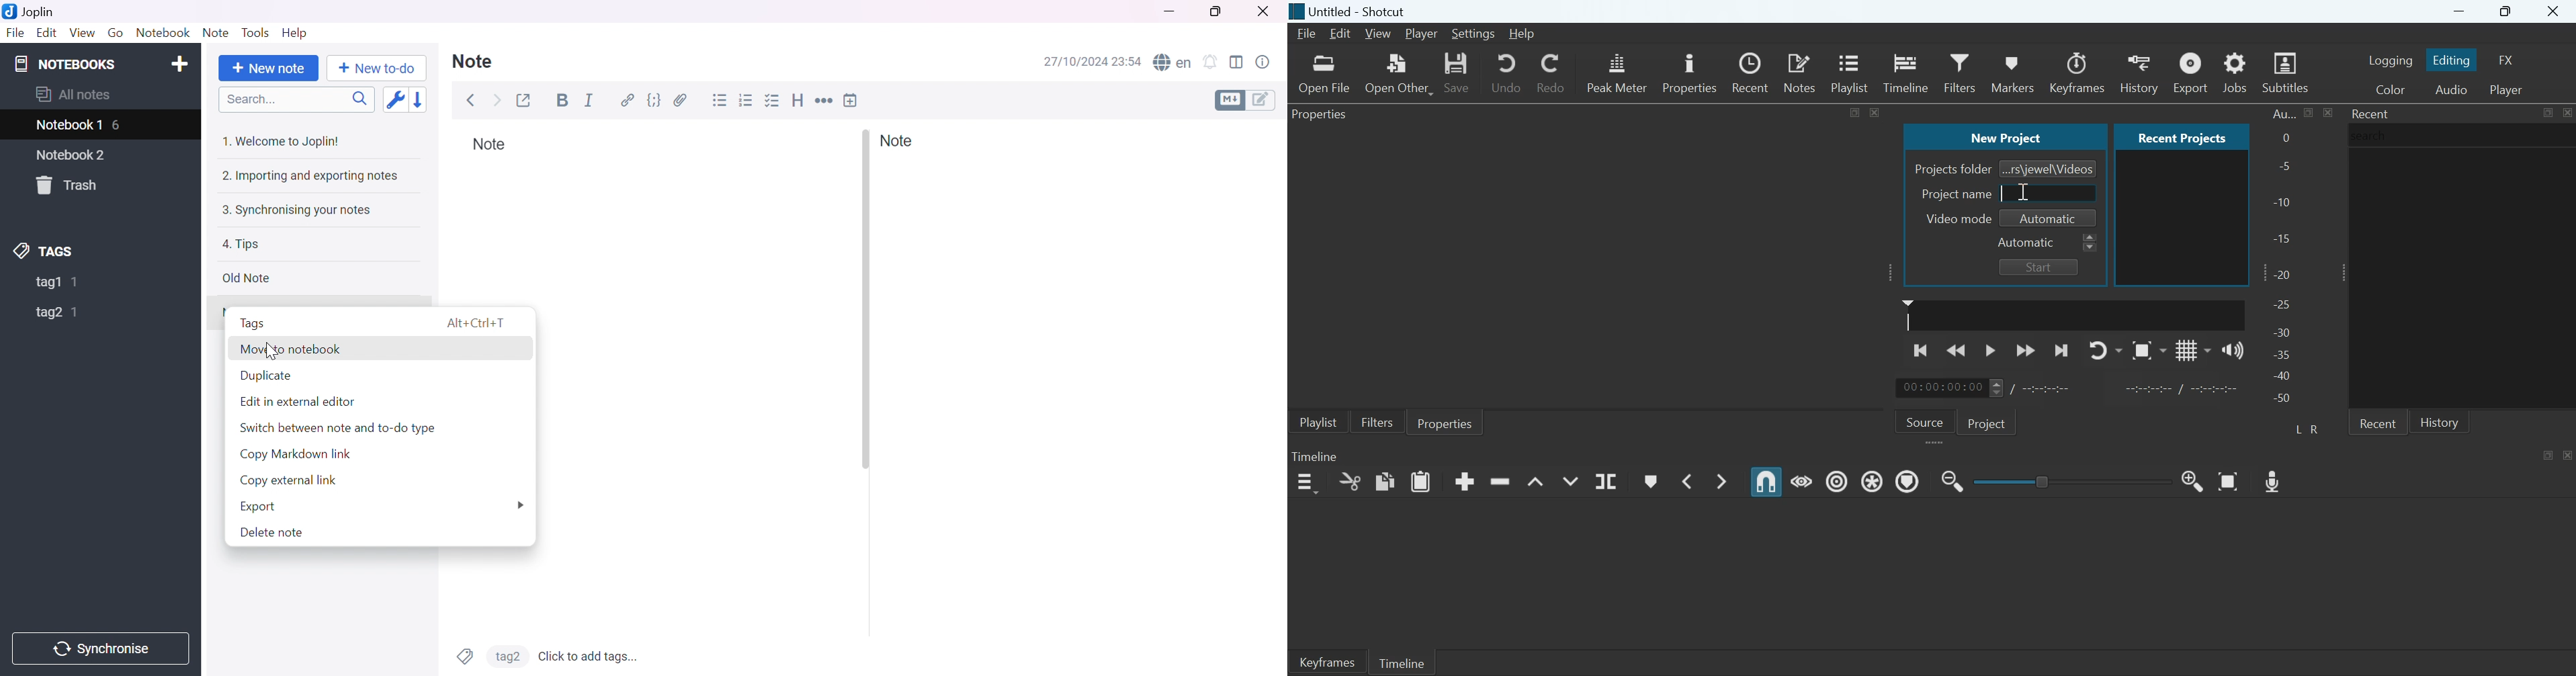 The image size is (2576, 700). What do you see at coordinates (1173, 60) in the screenshot?
I see `Spell checker` at bounding box center [1173, 60].